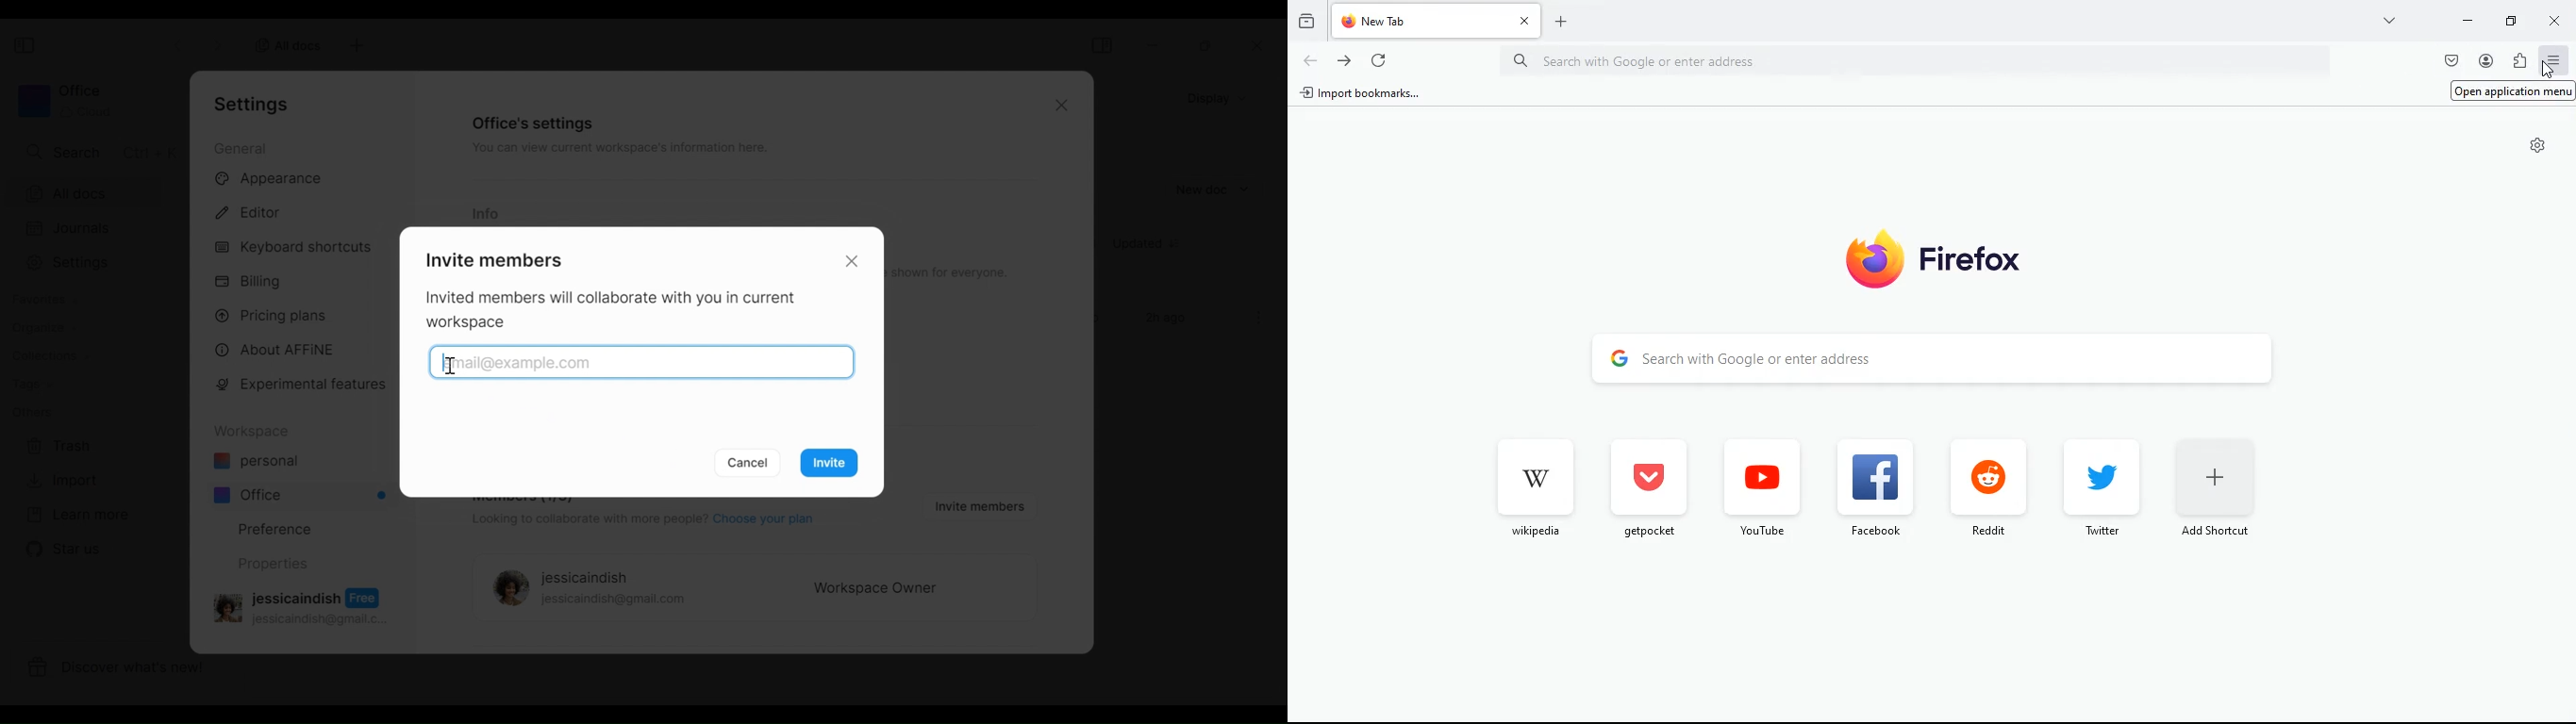  I want to click on New document, so click(1213, 190).